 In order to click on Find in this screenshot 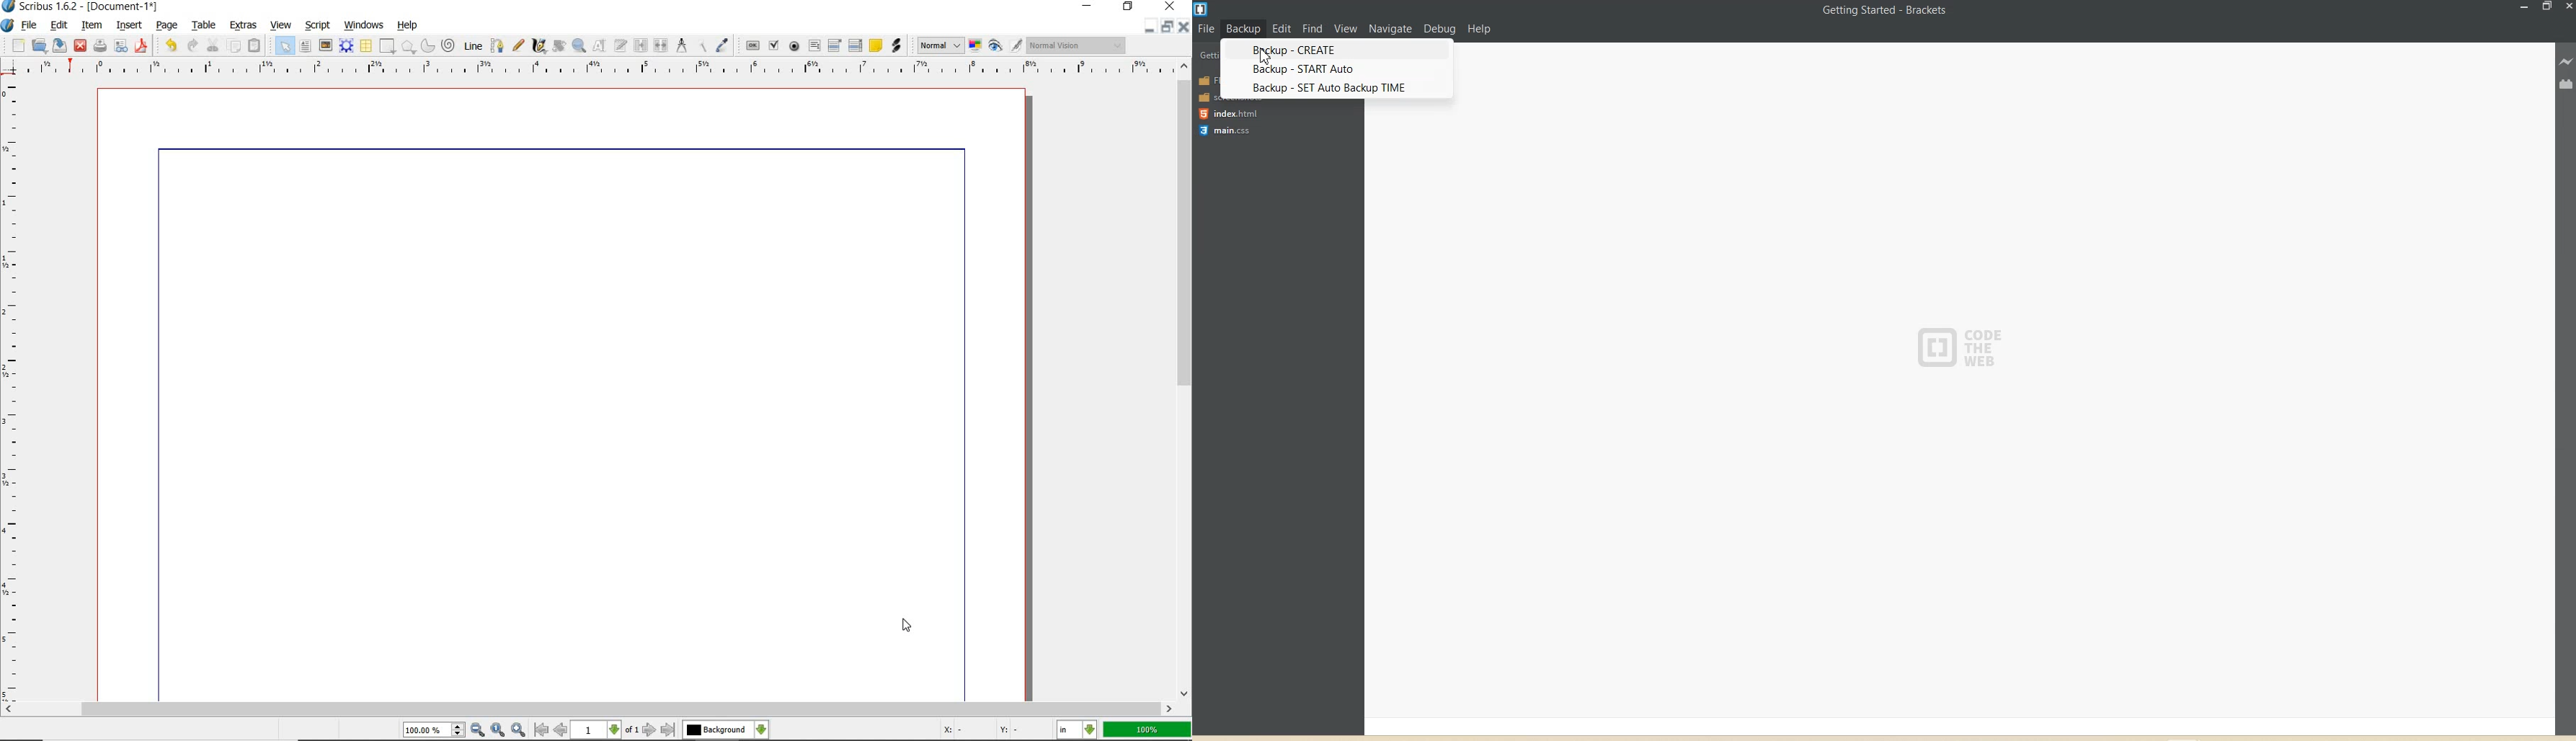, I will do `click(1315, 30)`.